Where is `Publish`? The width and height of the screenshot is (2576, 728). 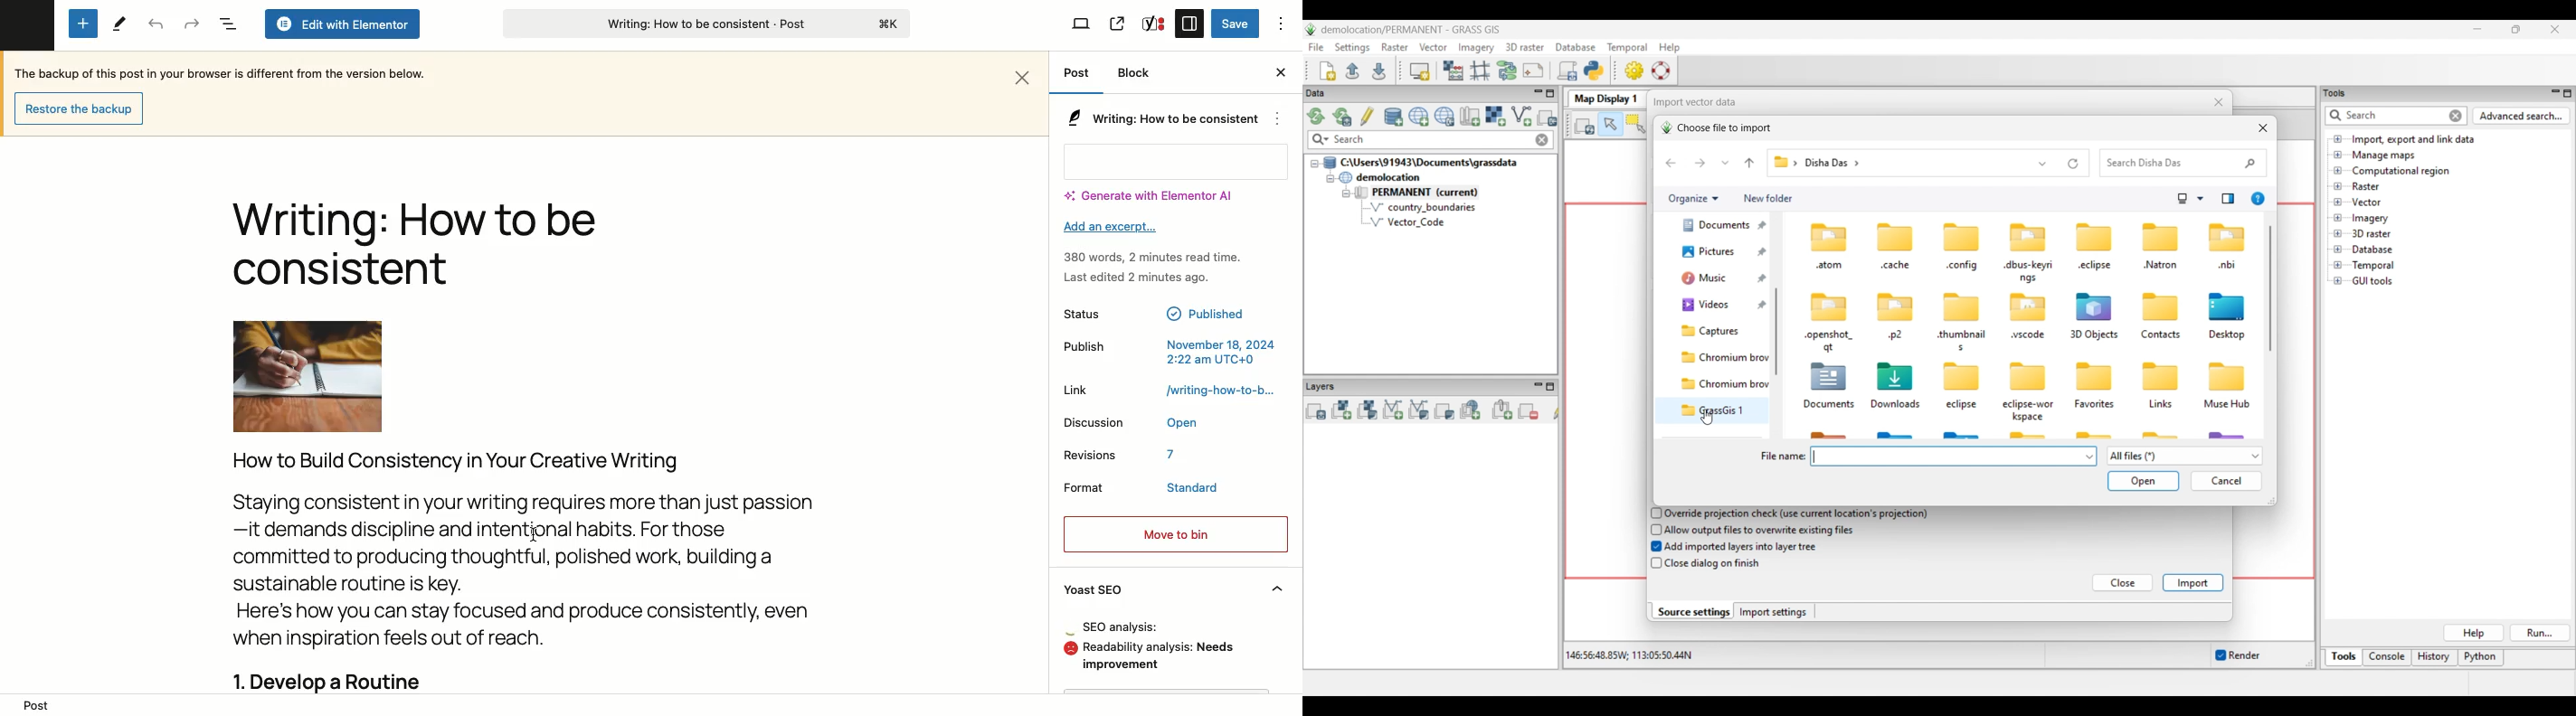
Publish is located at coordinates (1082, 353).